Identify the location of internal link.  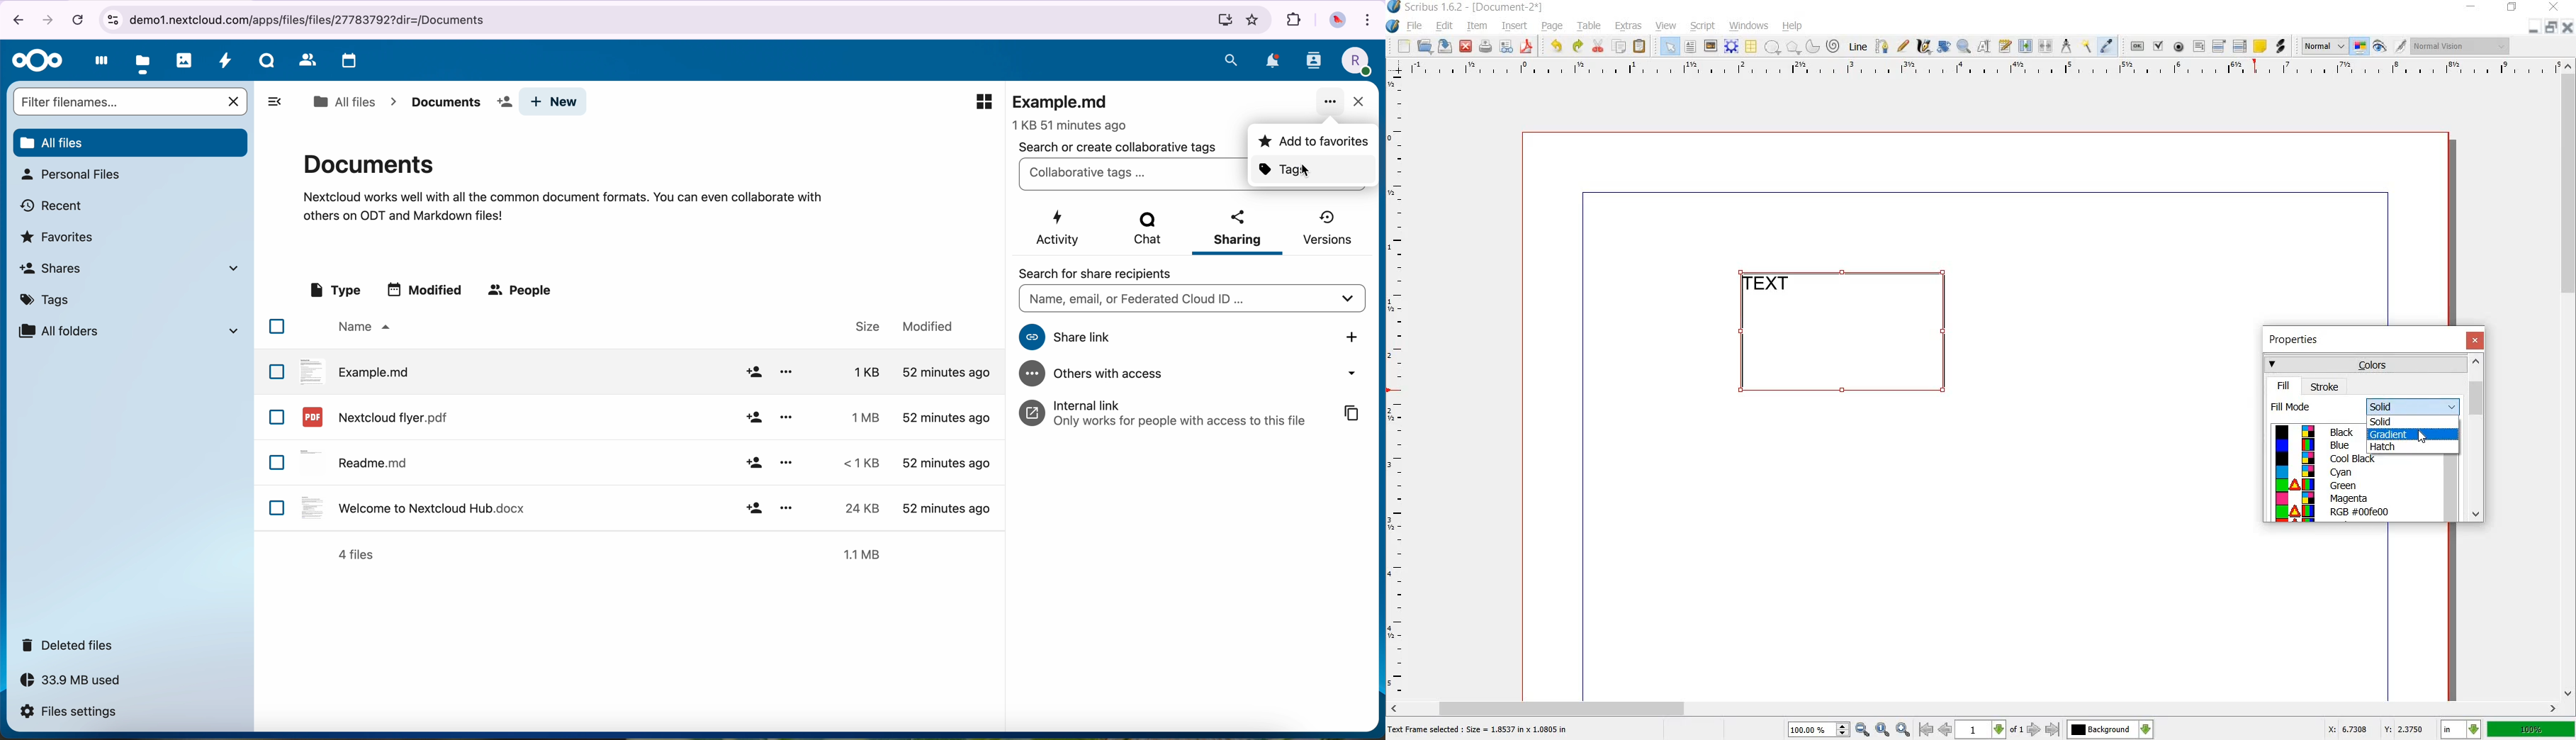
(1168, 413).